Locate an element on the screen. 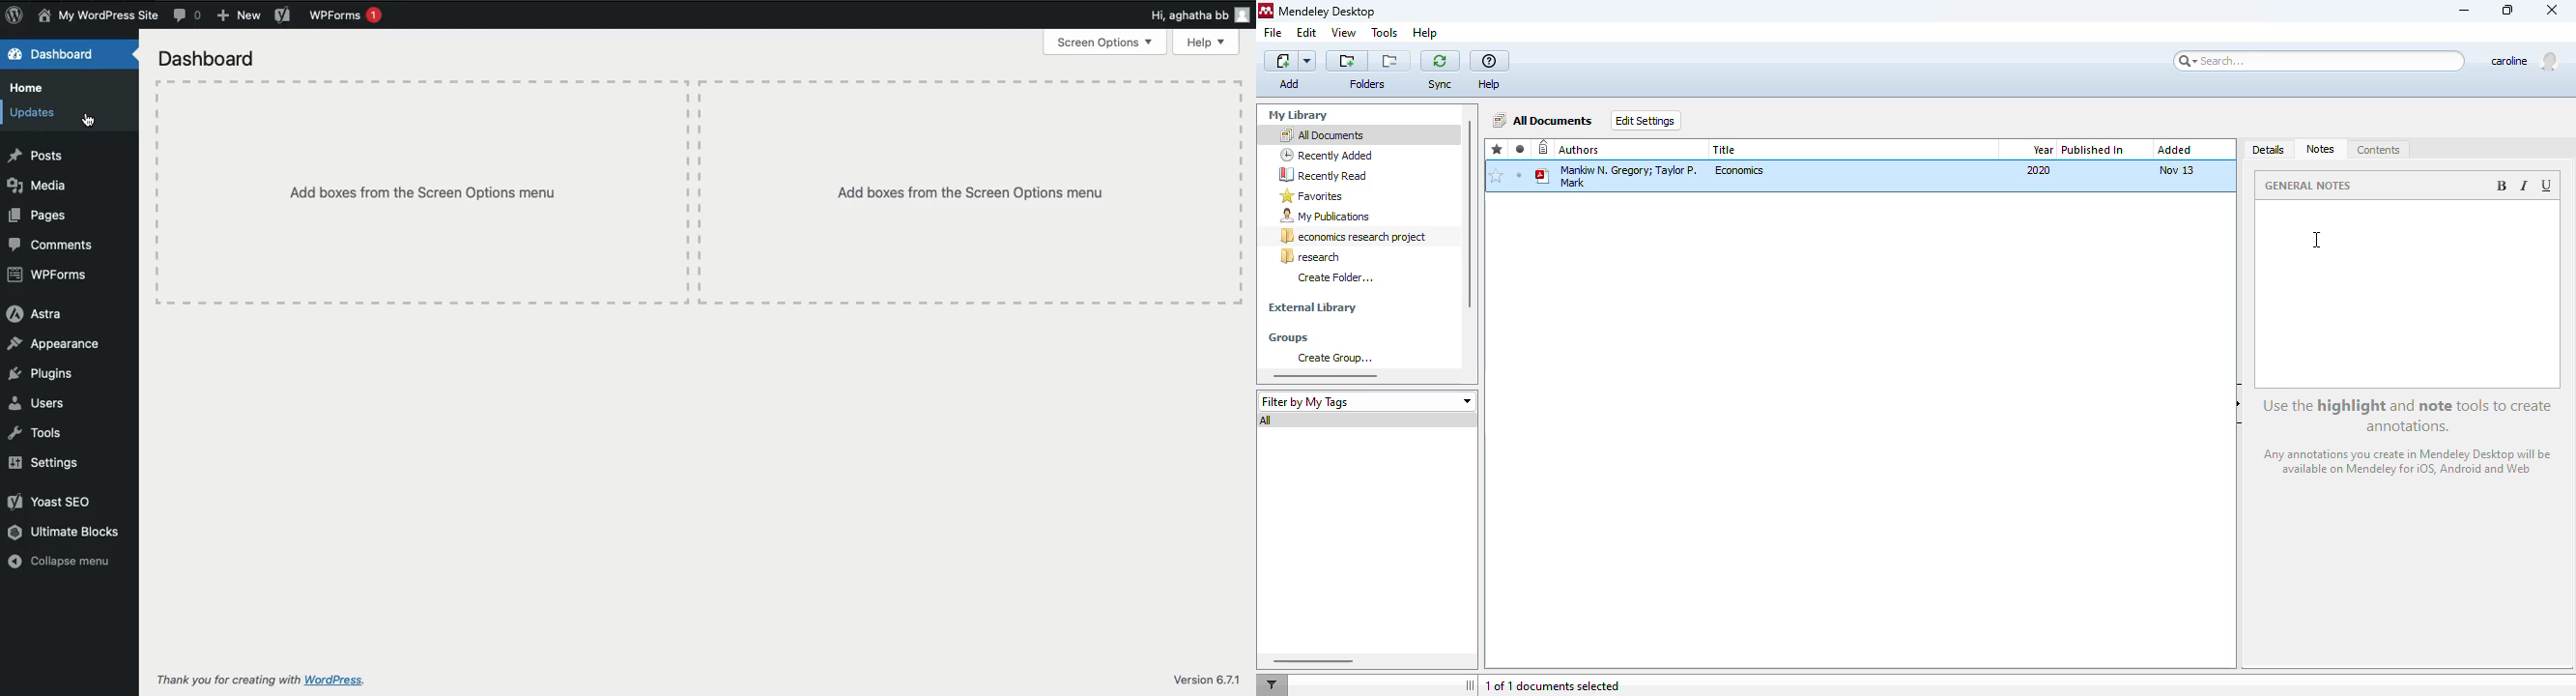 The width and height of the screenshot is (2576, 700). Ultimate blocks is located at coordinates (66, 532).